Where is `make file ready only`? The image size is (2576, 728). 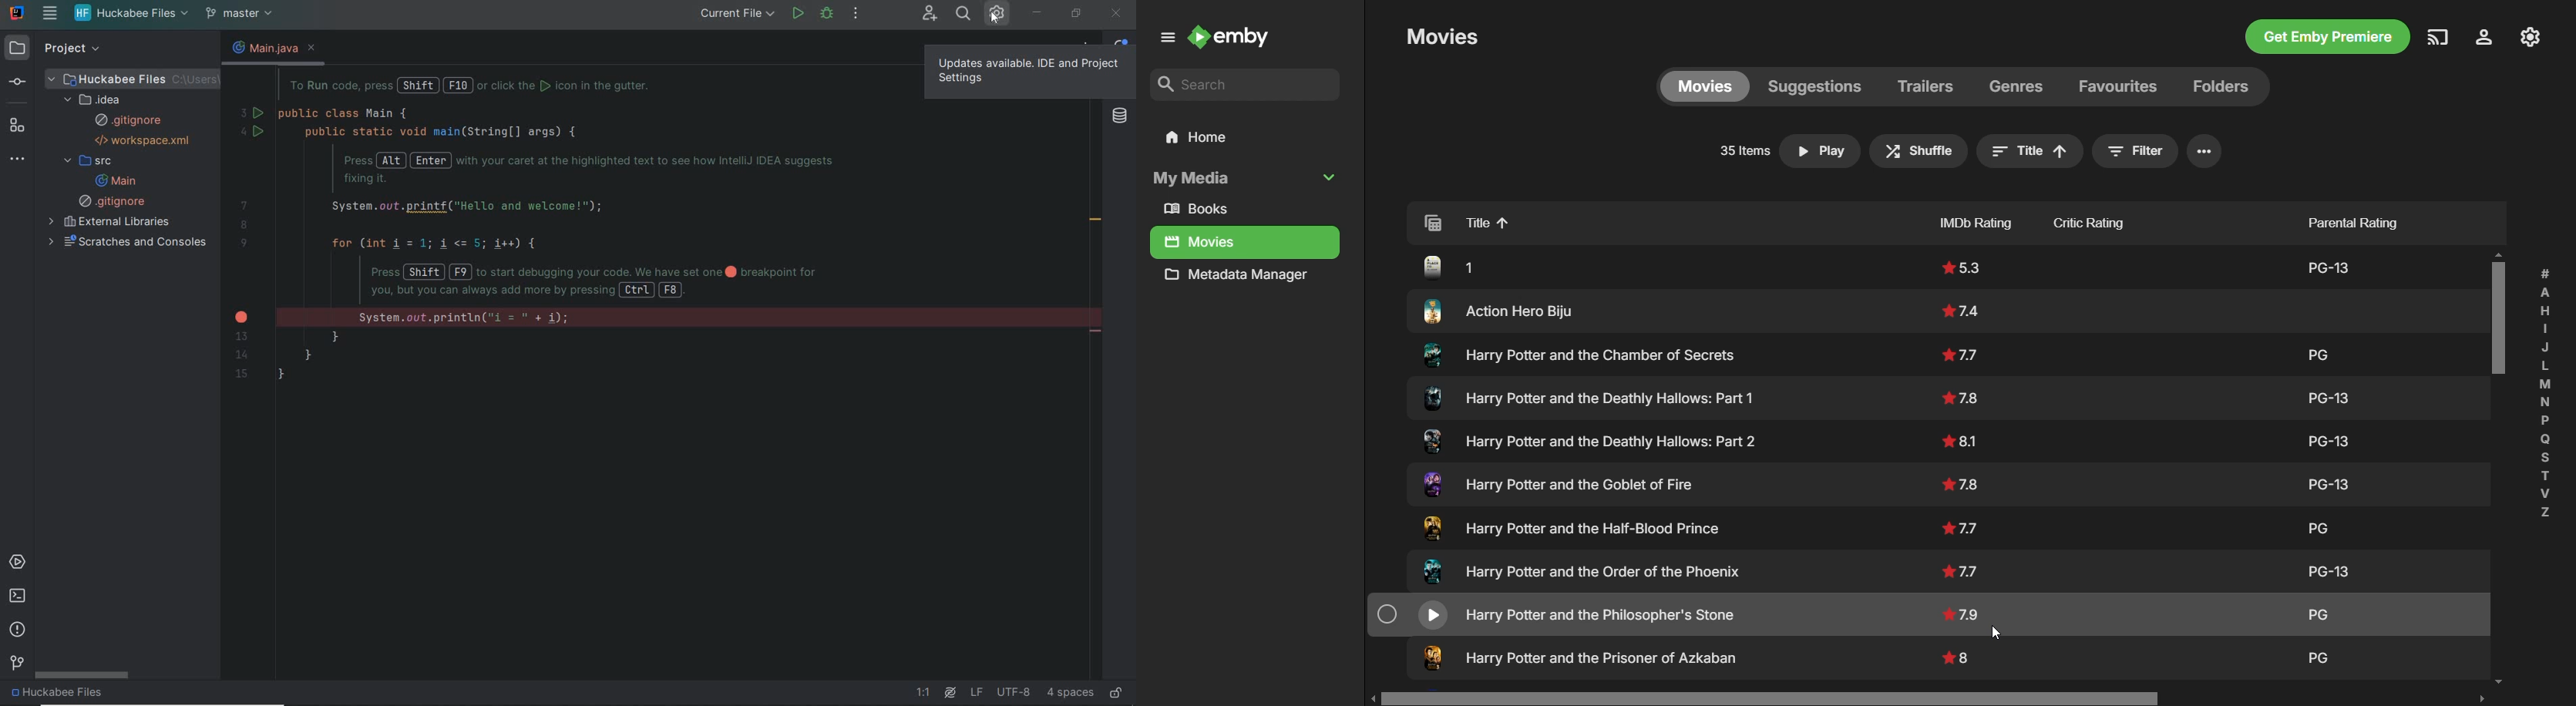 make file ready only is located at coordinates (1117, 693).